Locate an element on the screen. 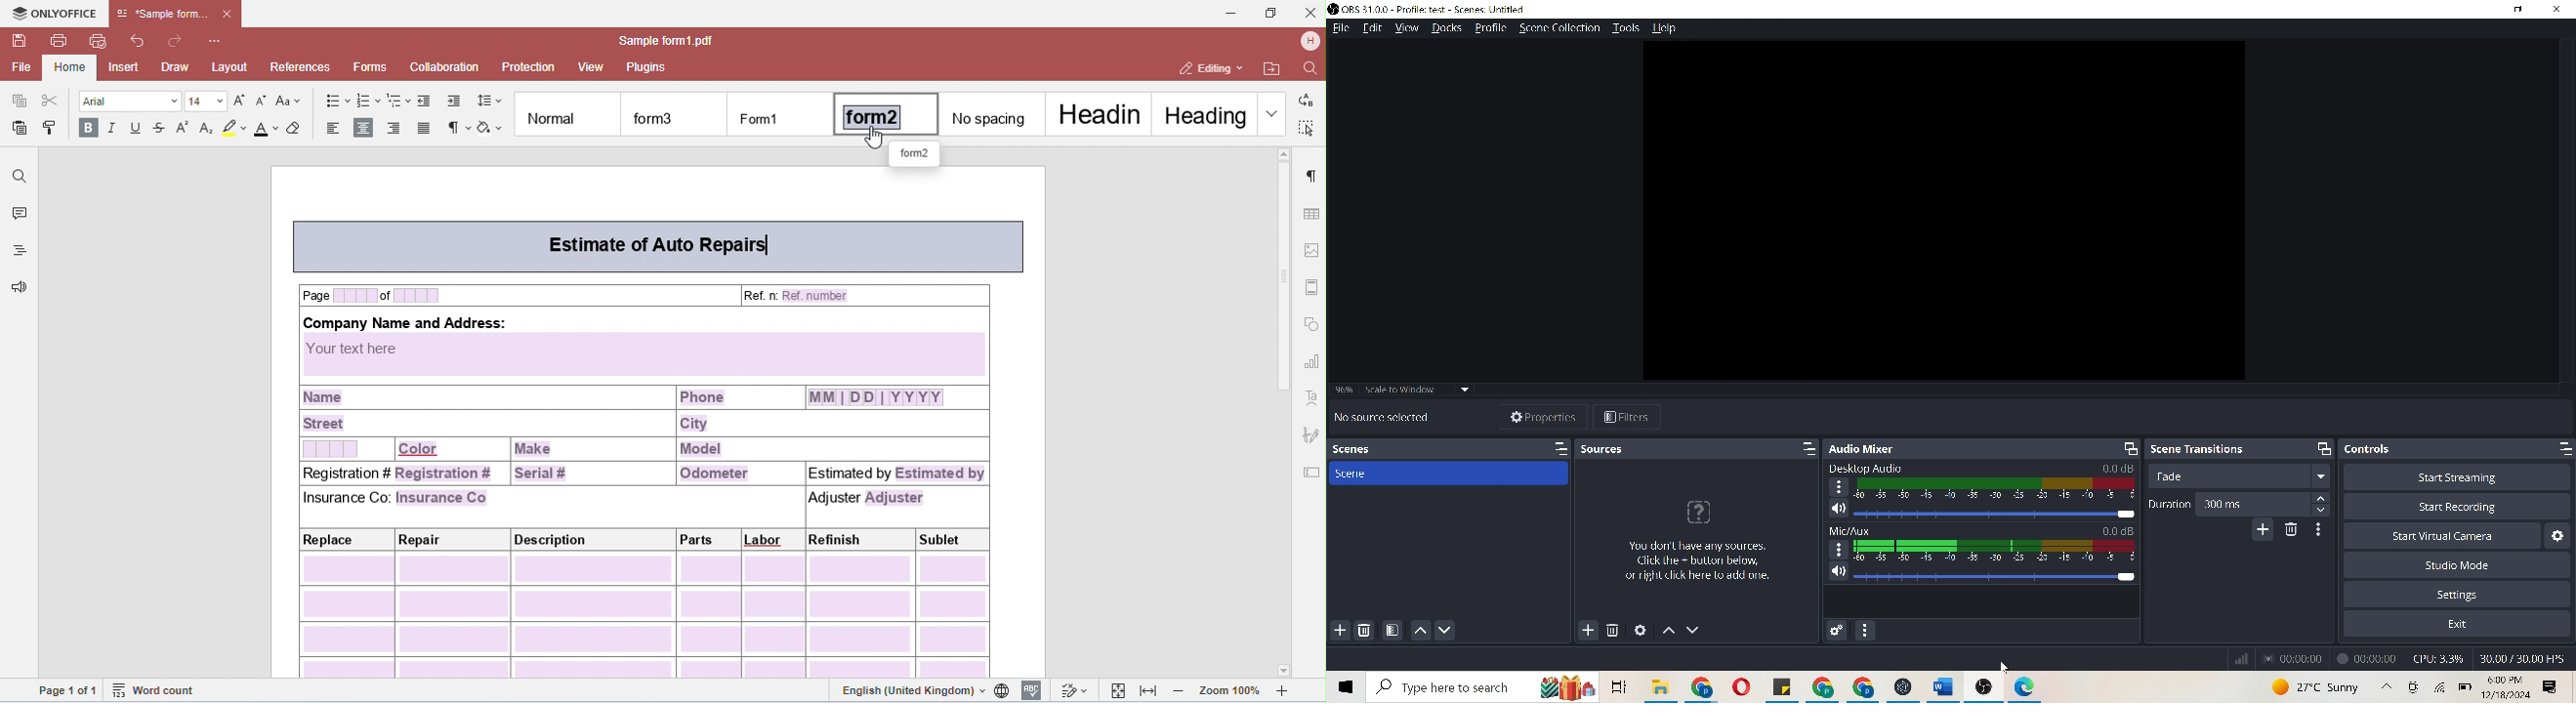  audio mixer is located at coordinates (1871, 447).